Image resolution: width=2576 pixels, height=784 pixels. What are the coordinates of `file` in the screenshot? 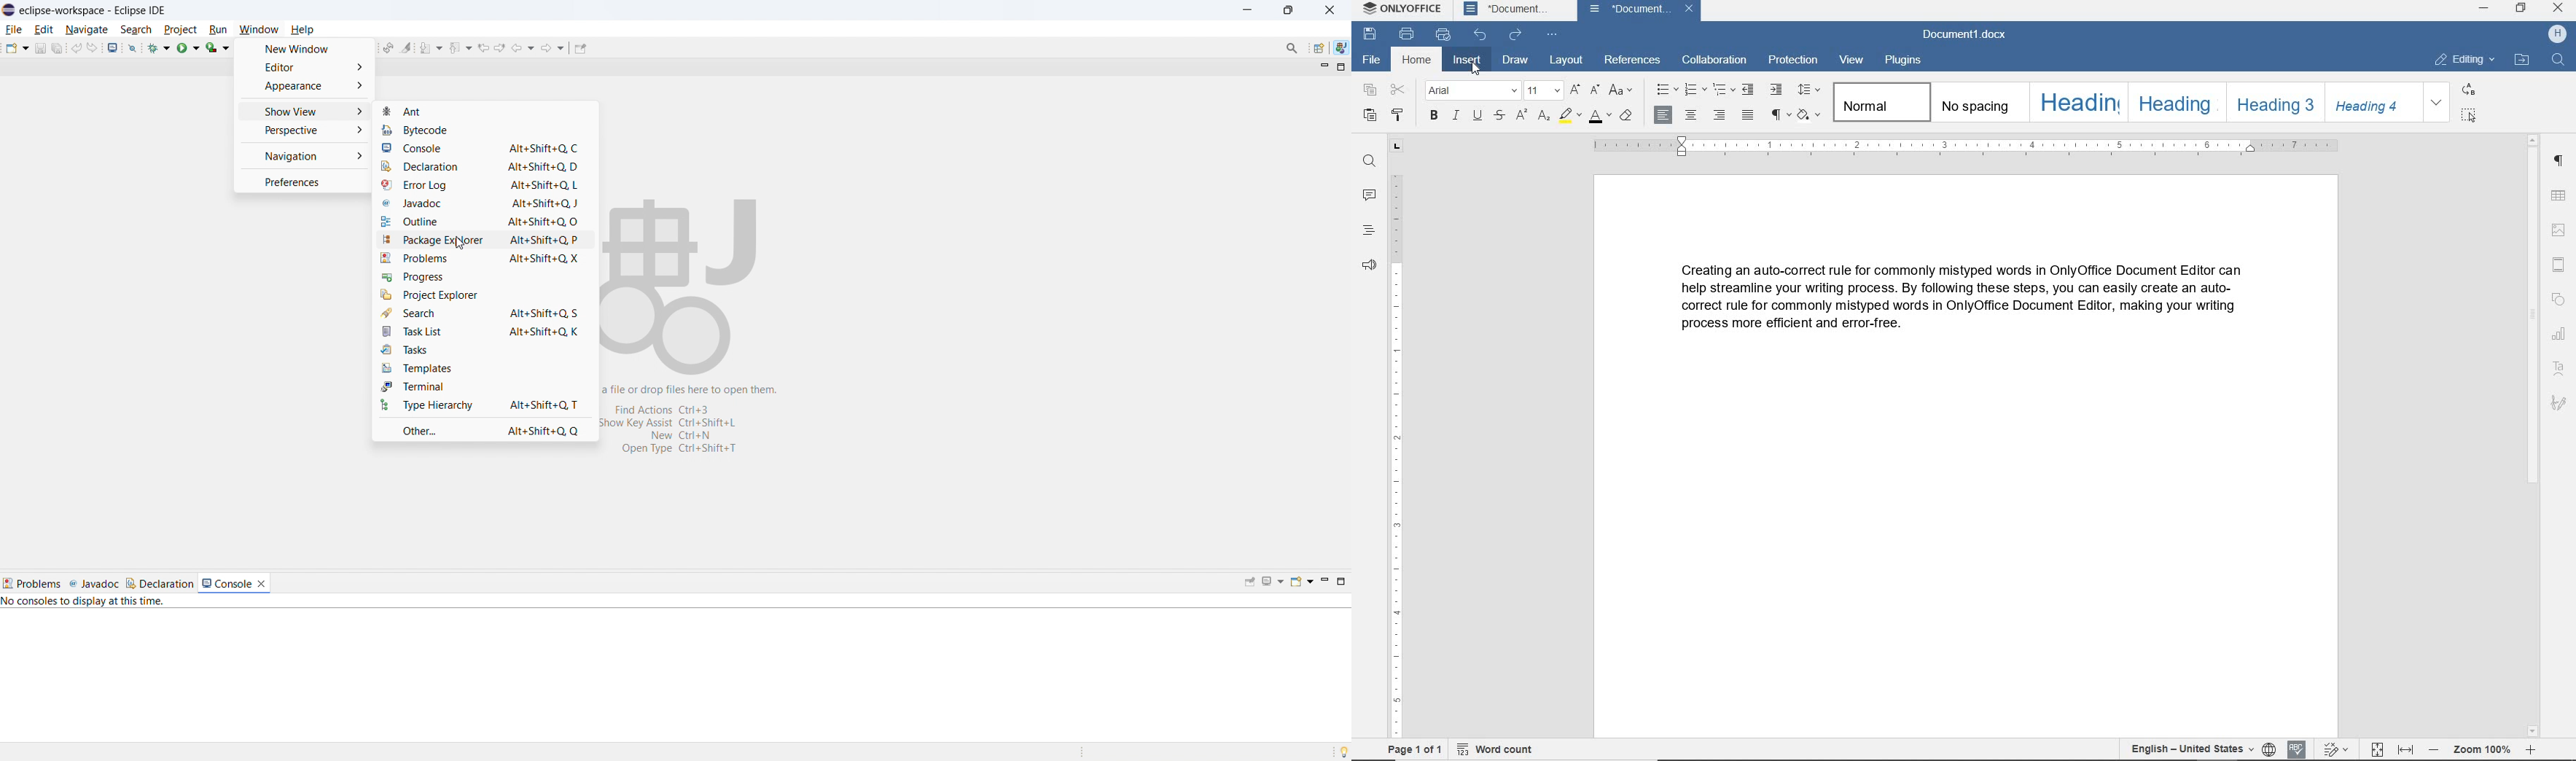 It's located at (1370, 60).